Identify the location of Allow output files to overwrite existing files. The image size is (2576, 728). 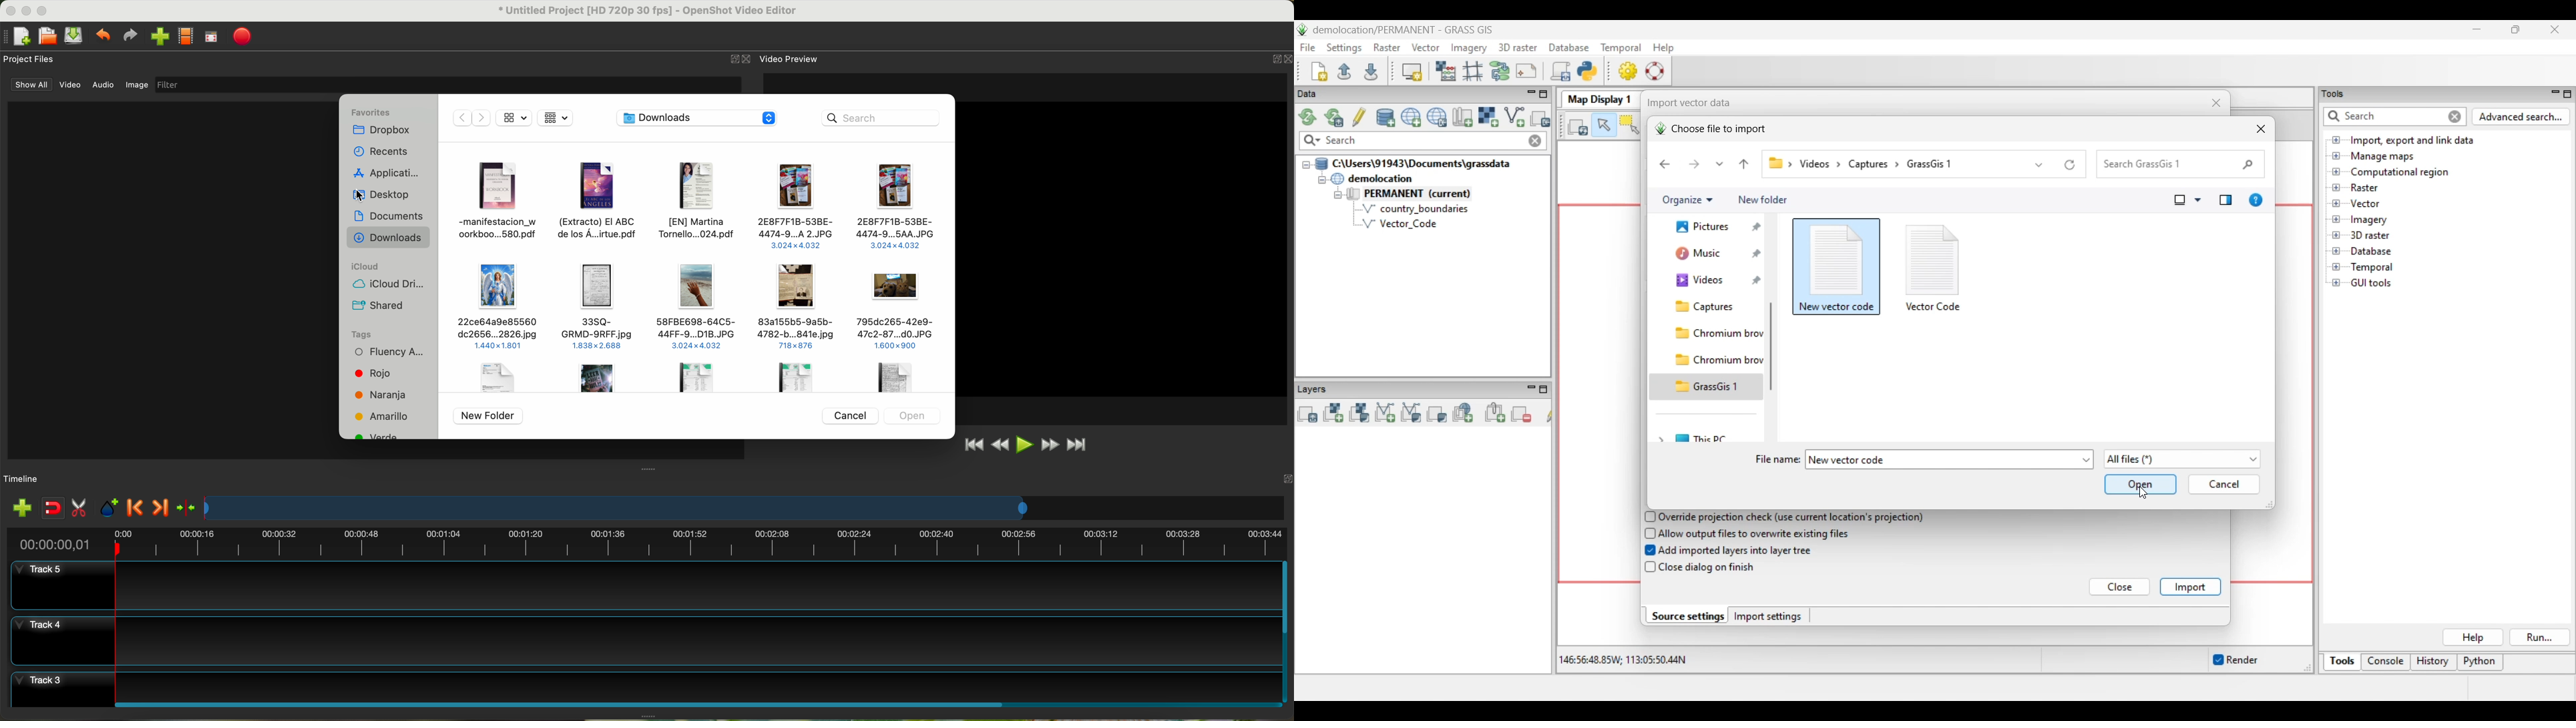
(1755, 533).